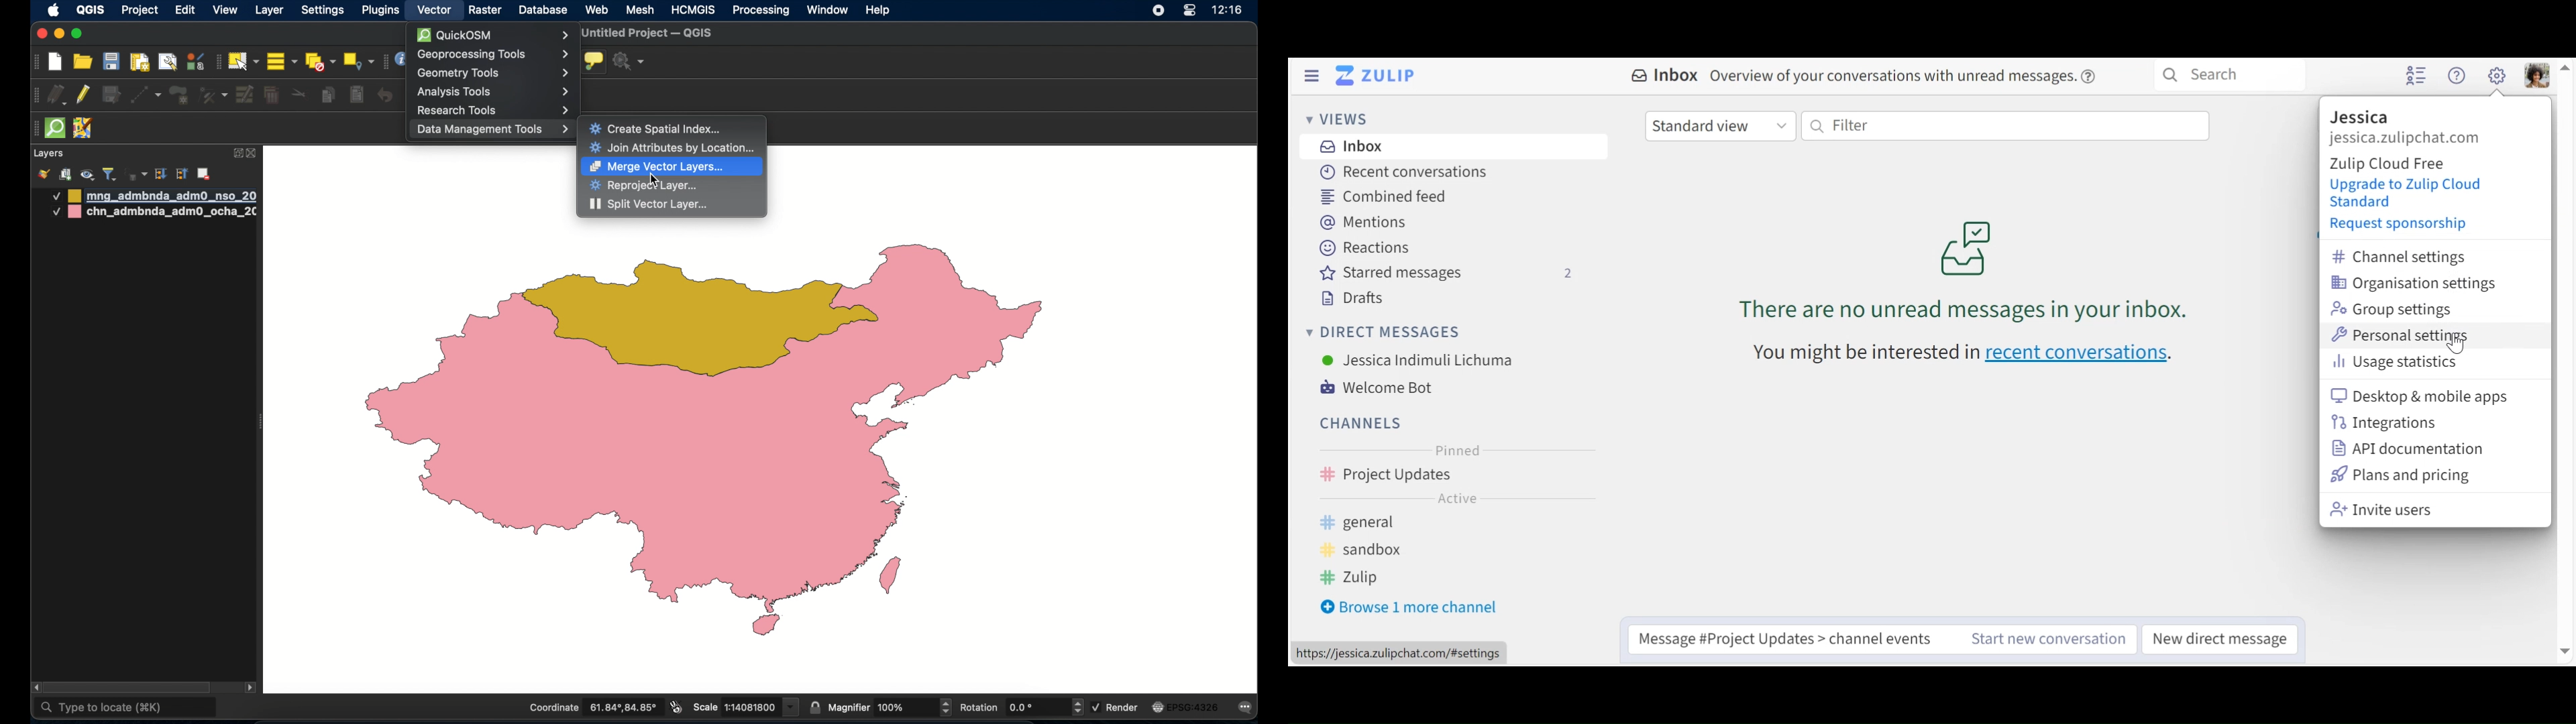  Describe the element at coordinates (1403, 172) in the screenshot. I see `Recent Conversations` at that location.